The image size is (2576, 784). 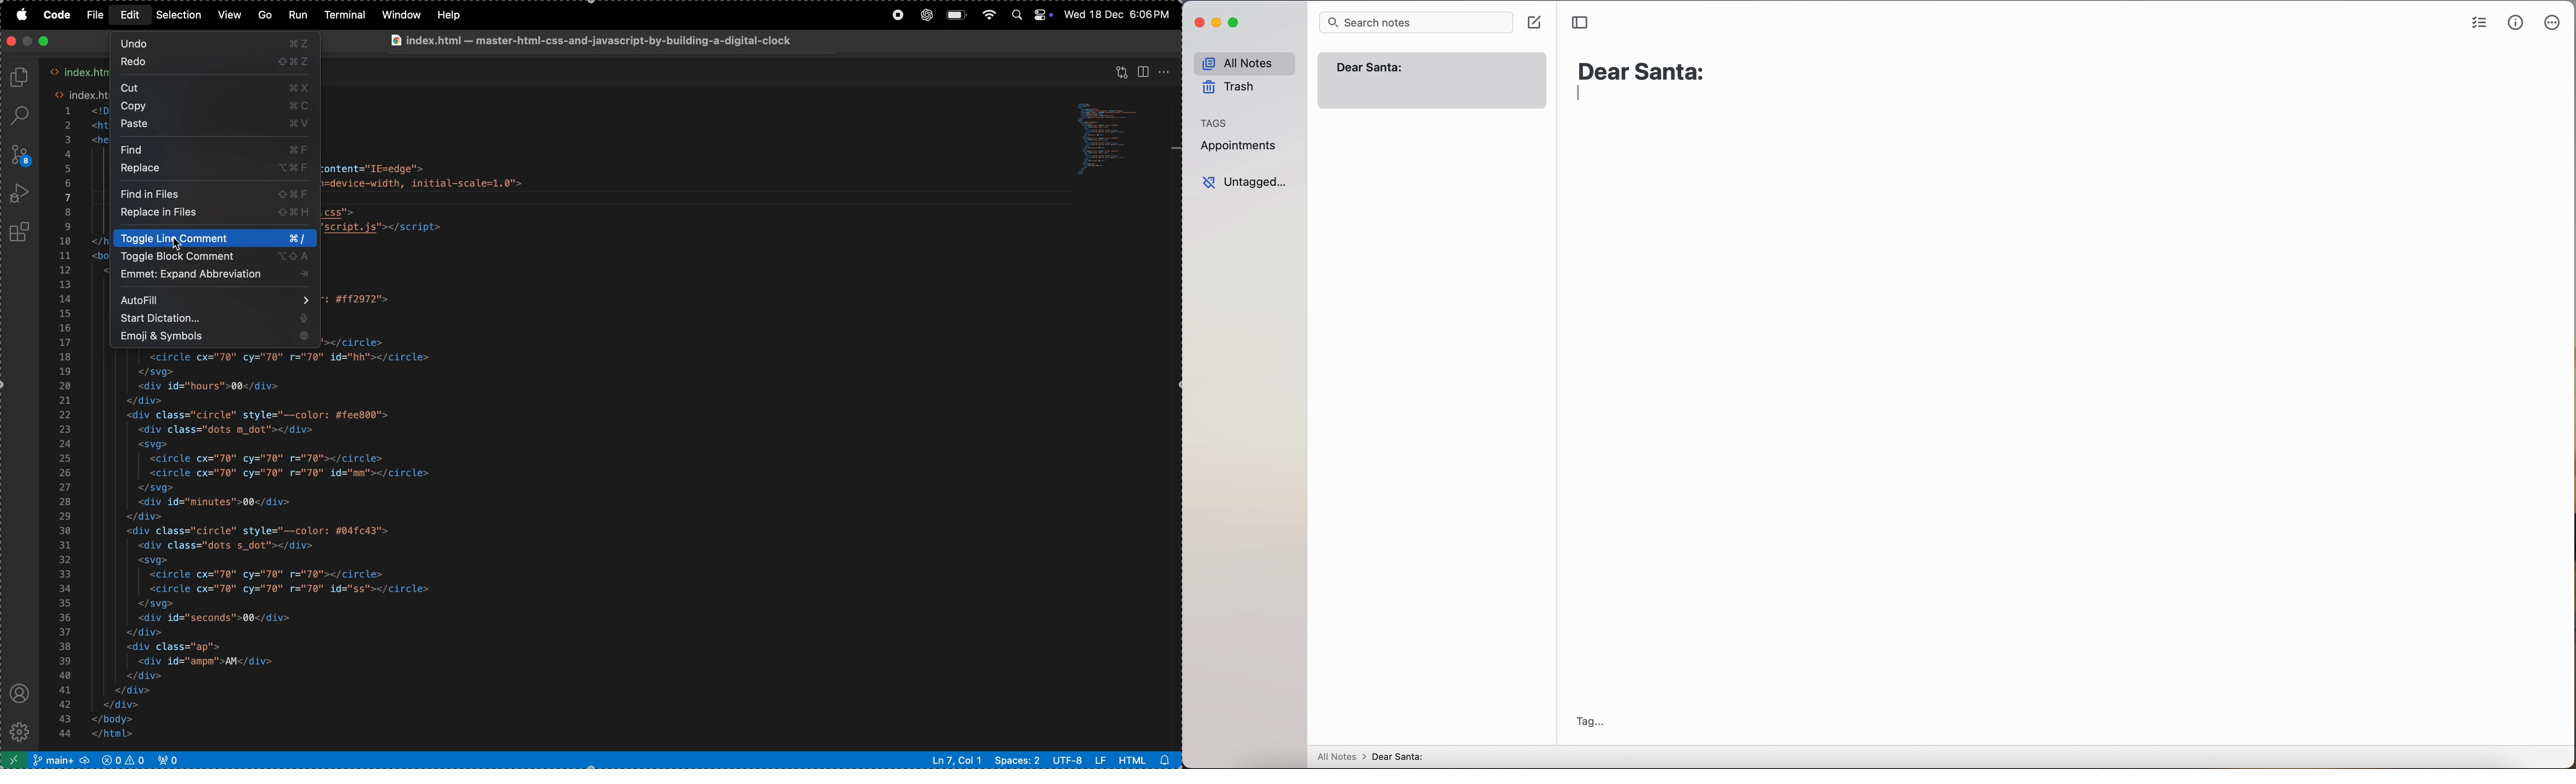 I want to click on record, so click(x=895, y=15).